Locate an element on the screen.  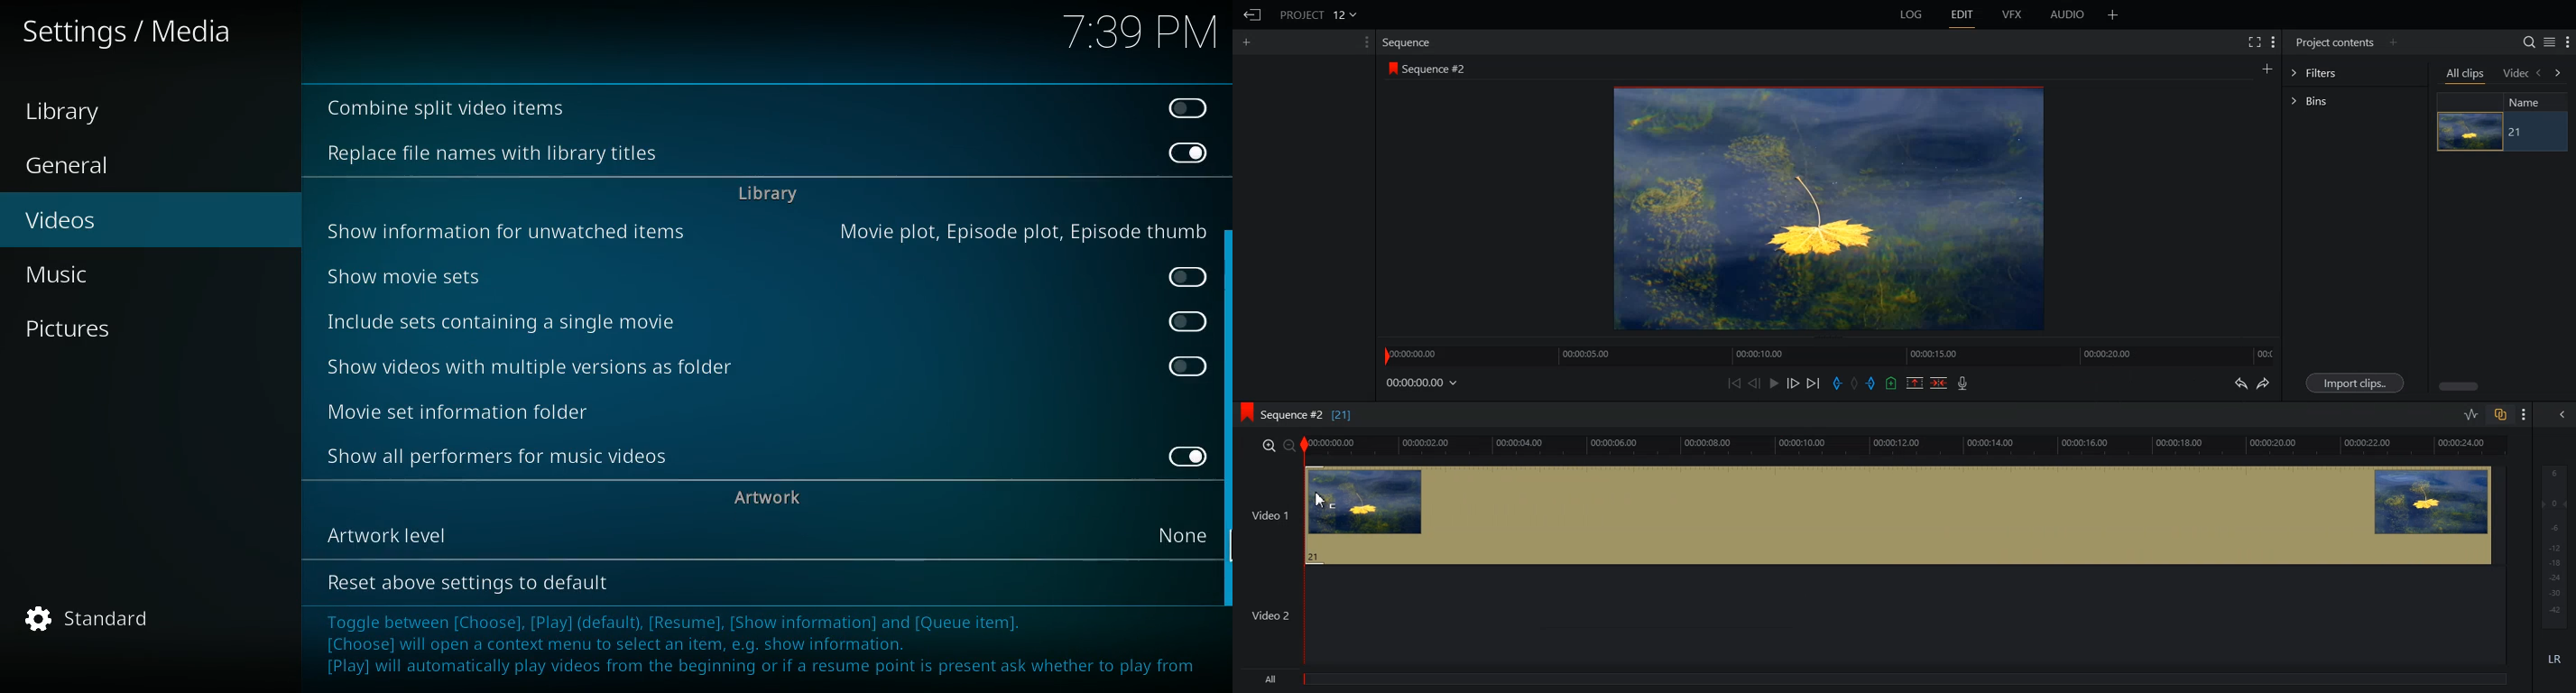
Video Preview is located at coordinates (1837, 212).